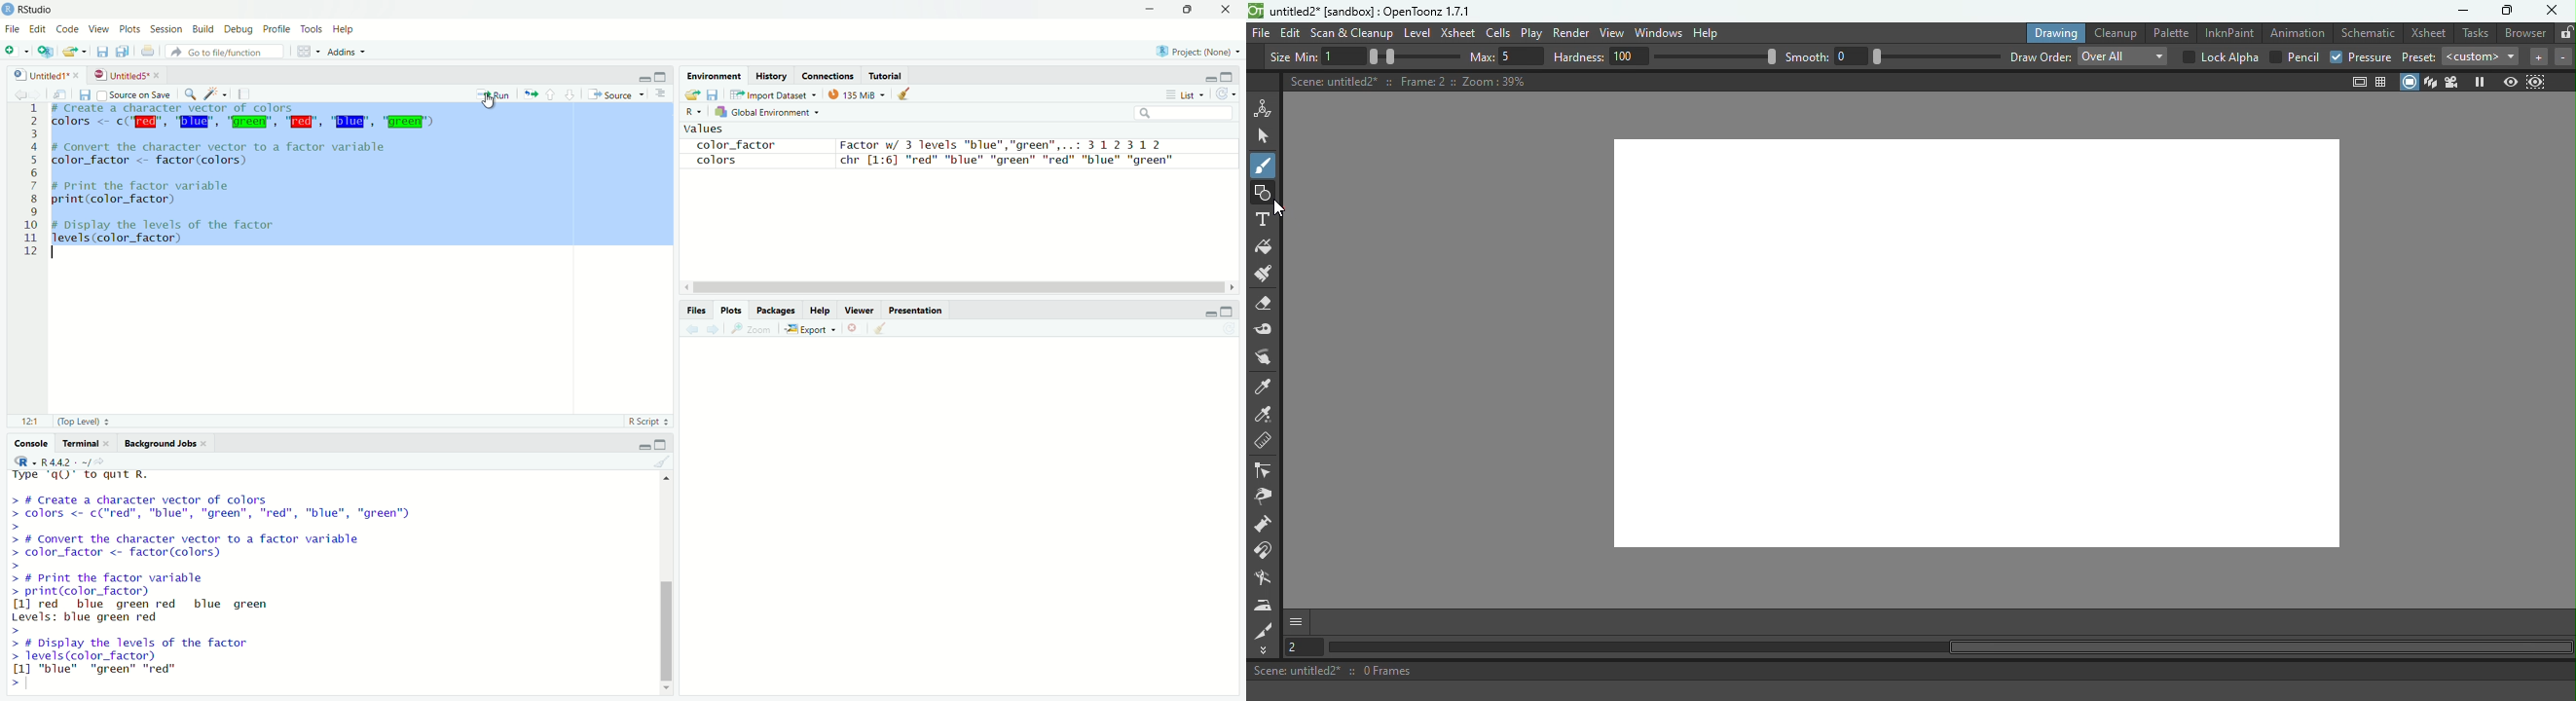 The height and width of the screenshot is (728, 2576). Describe the element at coordinates (775, 93) in the screenshot. I see `import dataset` at that location.